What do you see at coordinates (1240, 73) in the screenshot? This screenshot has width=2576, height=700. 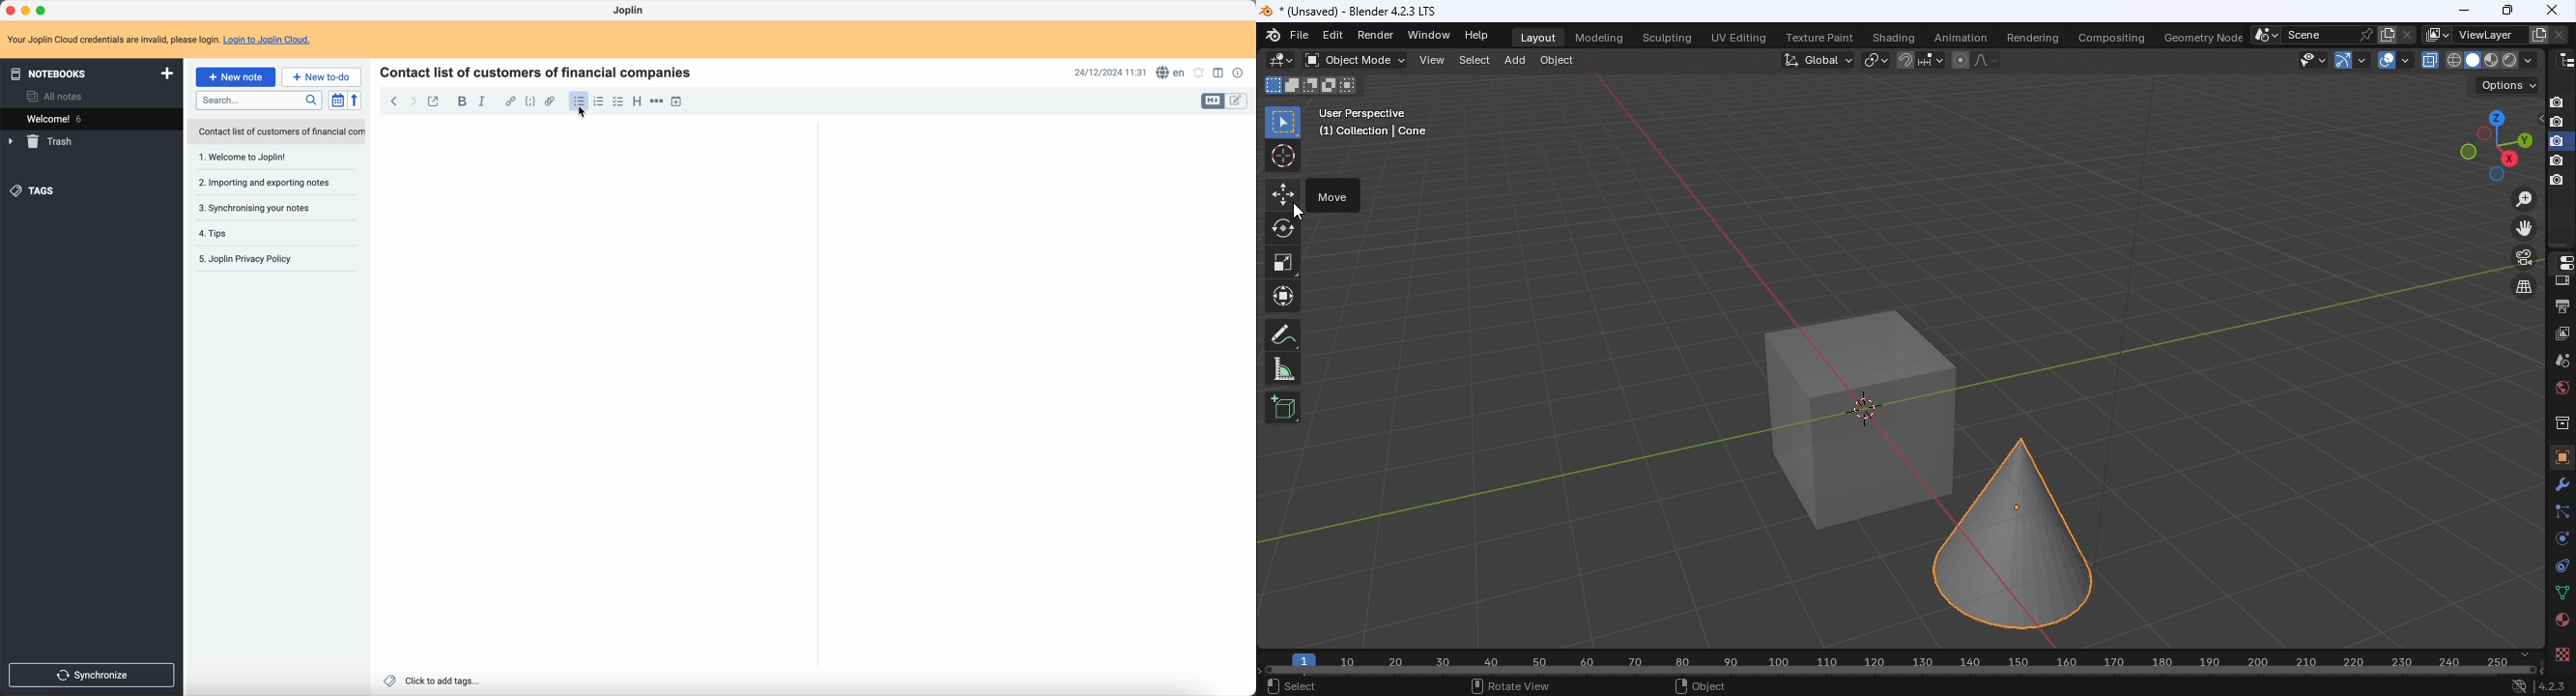 I see `note properties` at bounding box center [1240, 73].